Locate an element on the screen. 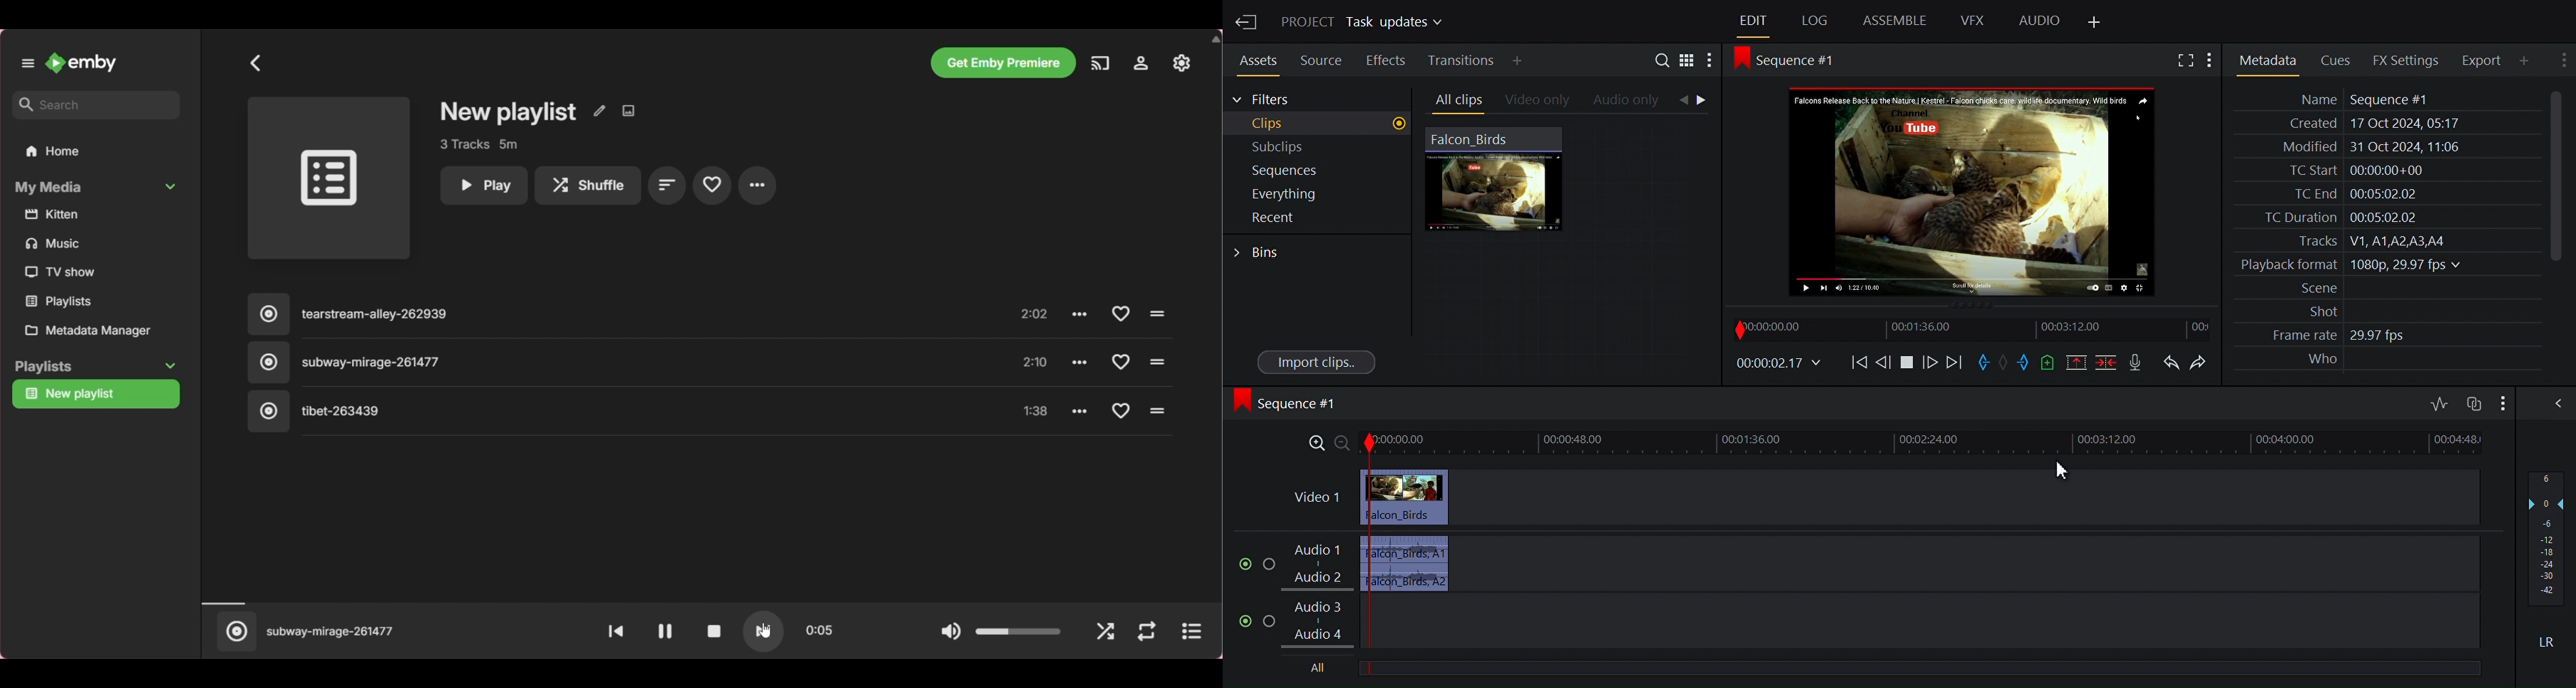 The image size is (2576, 700). Show settings menu is located at coordinates (2501, 402).